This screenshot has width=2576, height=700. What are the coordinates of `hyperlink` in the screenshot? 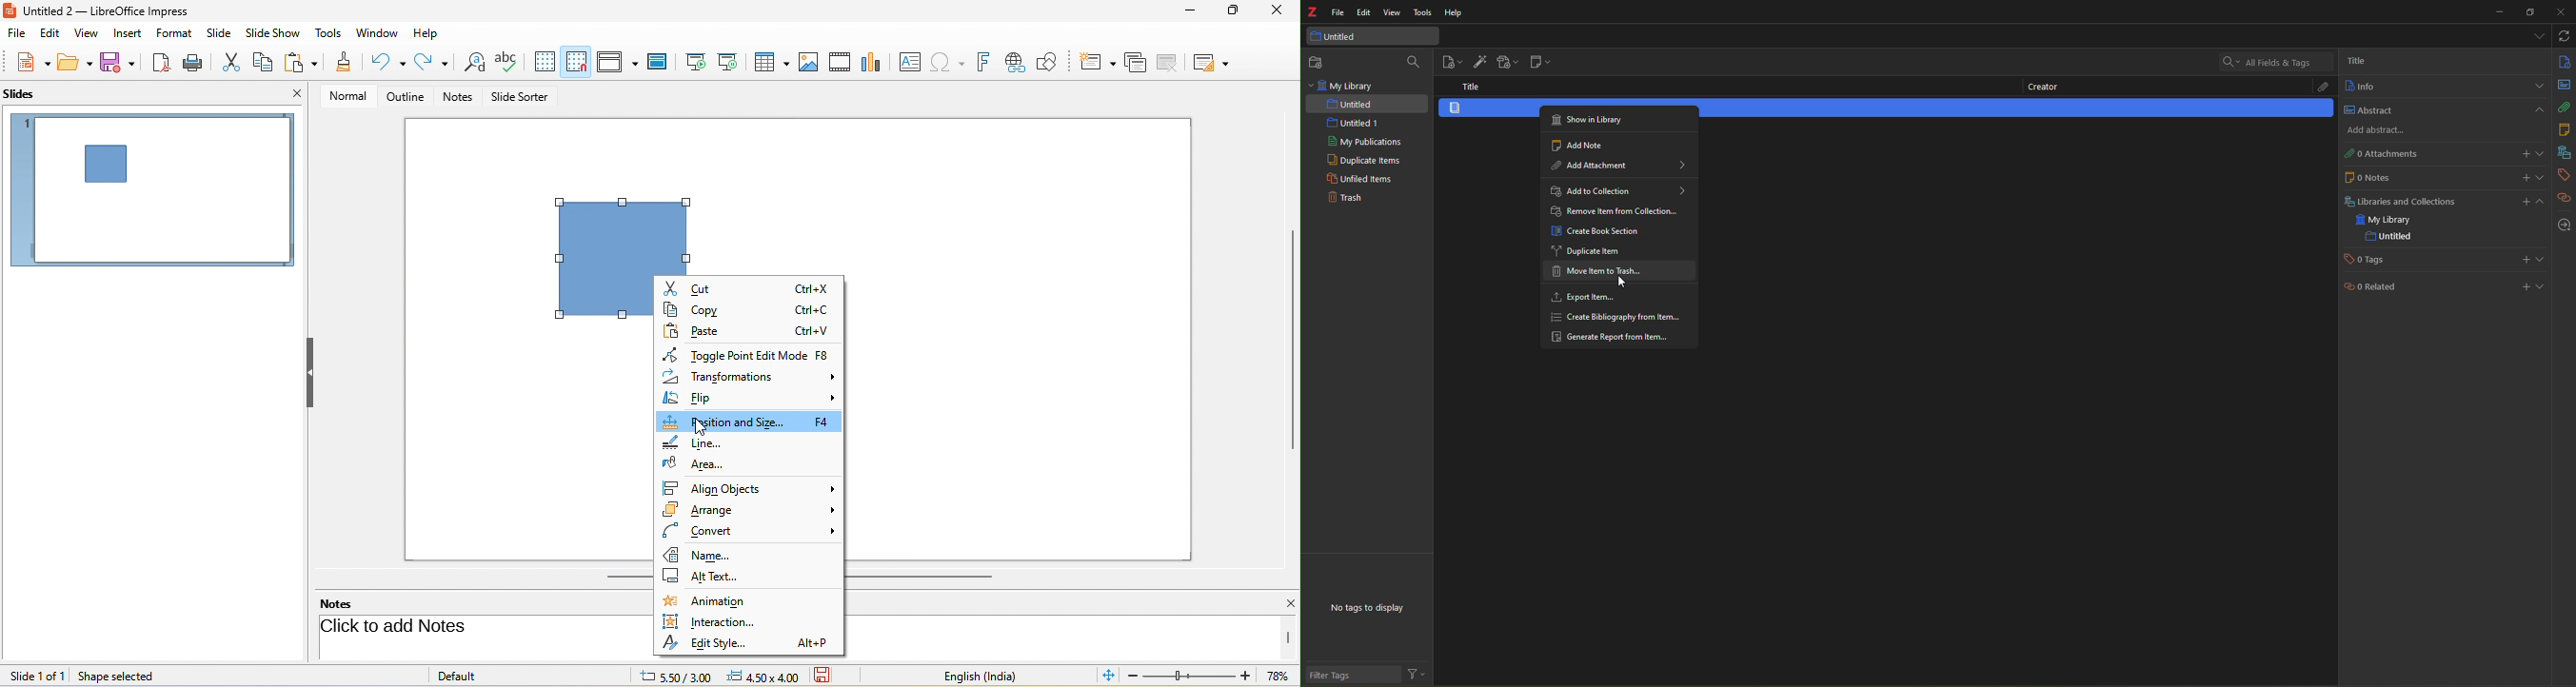 It's located at (1019, 63).